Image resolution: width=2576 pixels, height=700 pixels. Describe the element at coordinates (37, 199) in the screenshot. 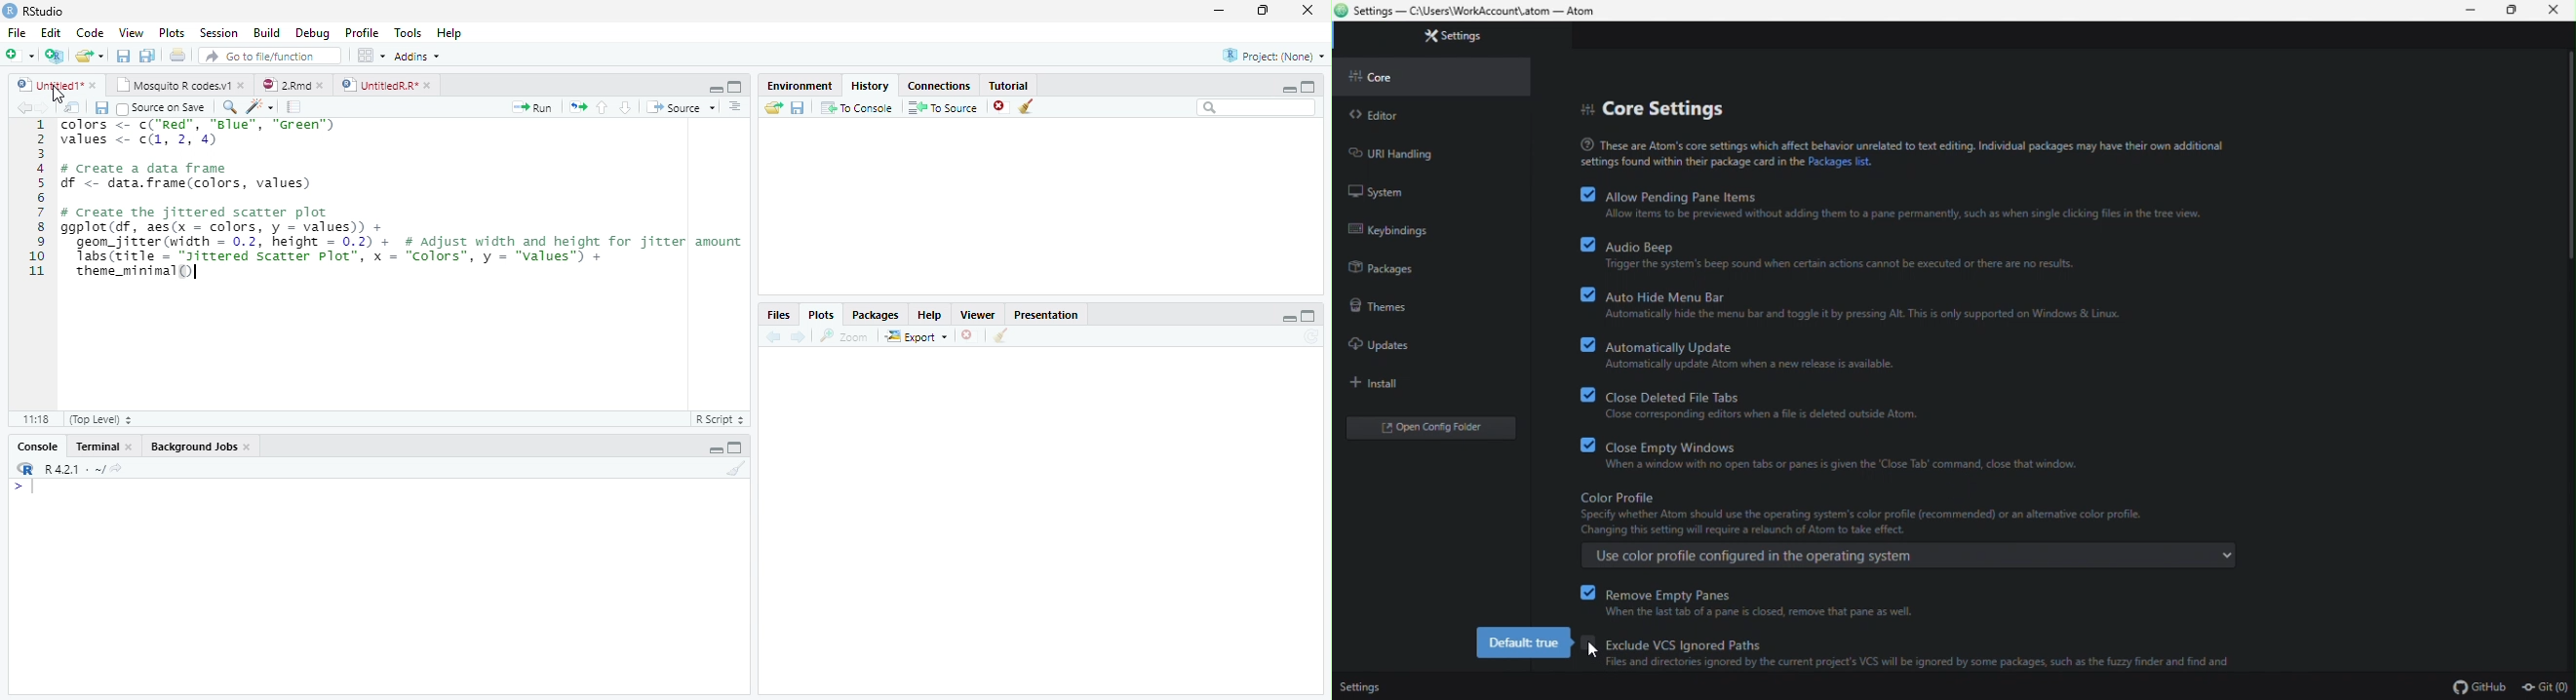

I see `Line number` at that location.